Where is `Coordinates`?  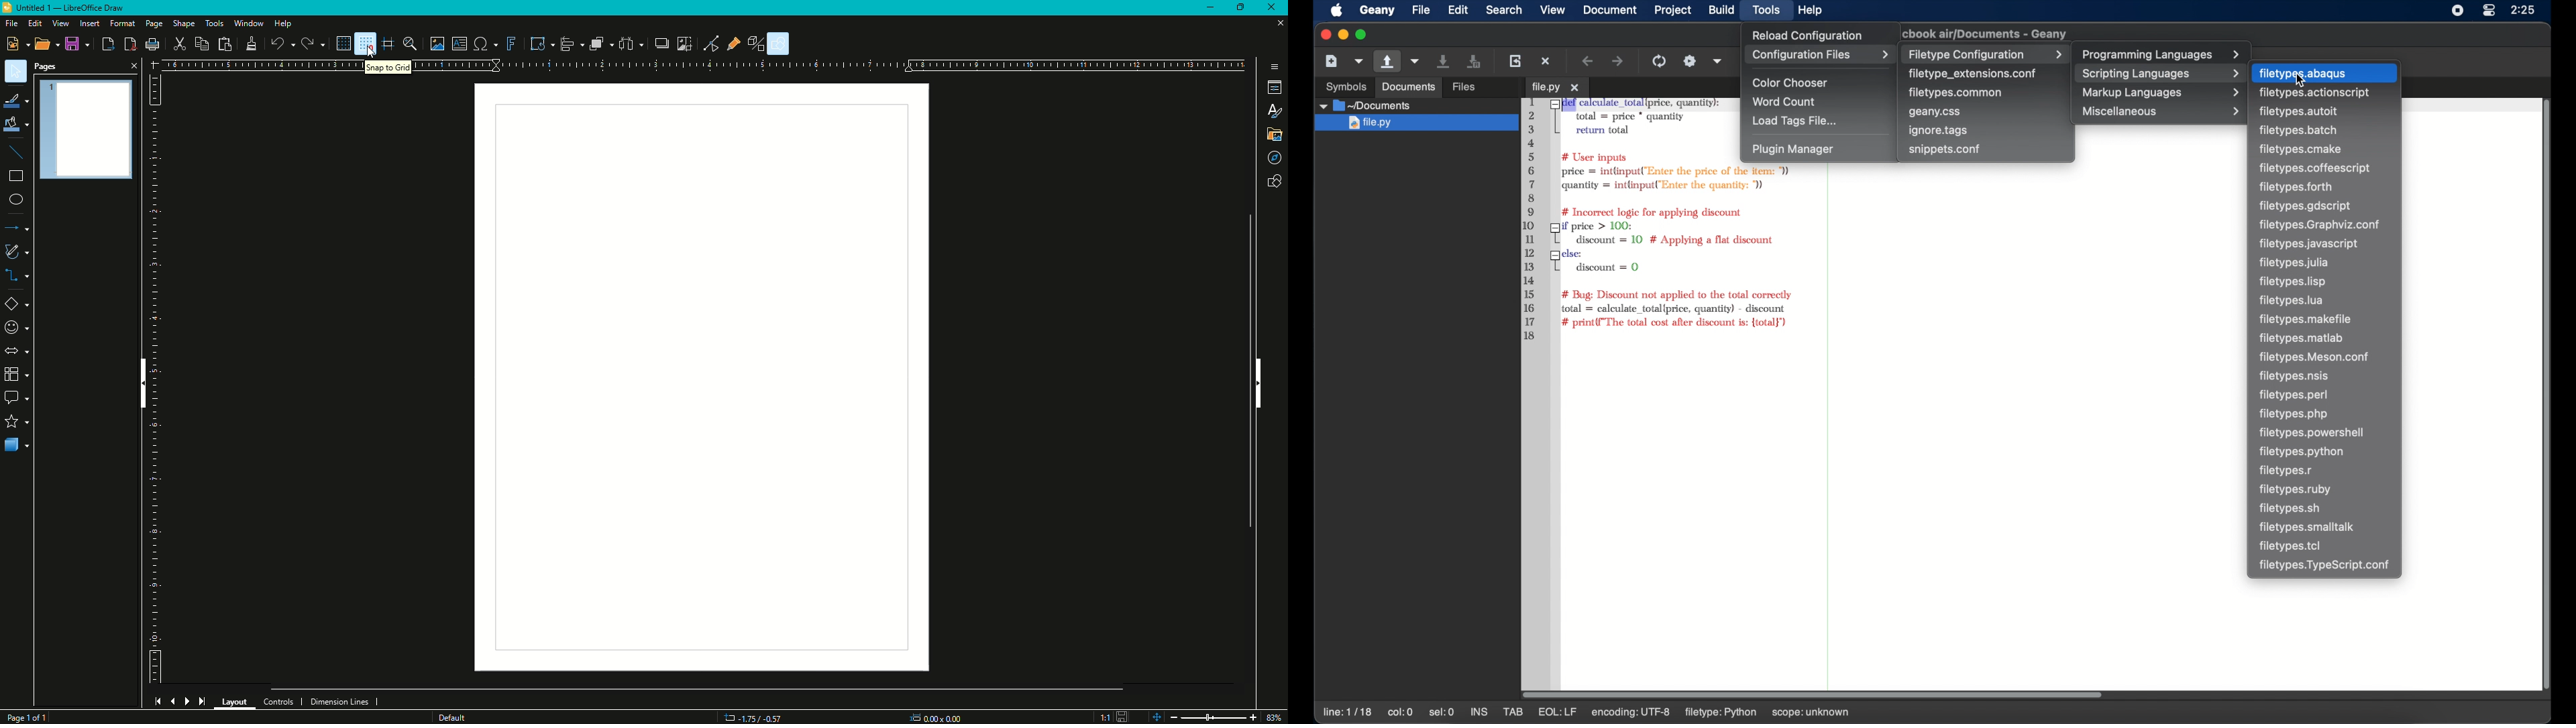
Coordinates is located at coordinates (751, 715).